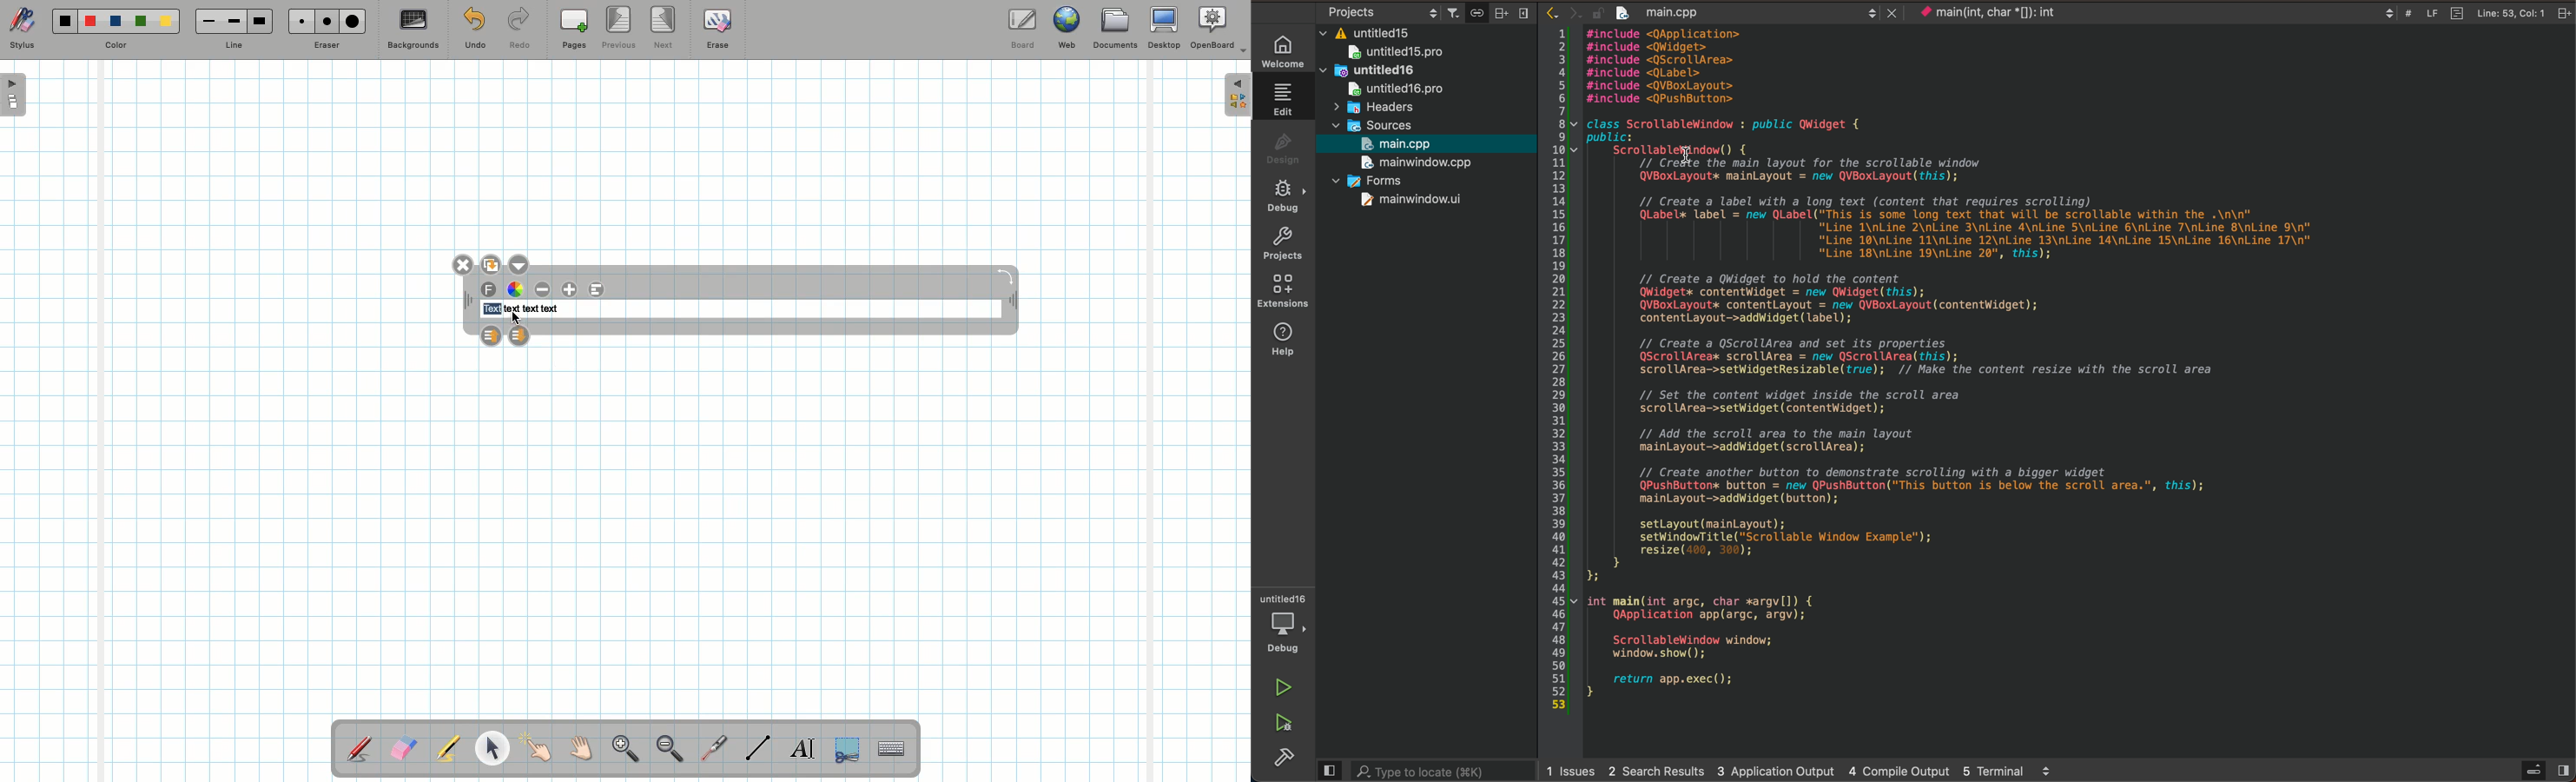  What do you see at coordinates (1412, 200) in the screenshot?
I see `mainwindow` at bounding box center [1412, 200].